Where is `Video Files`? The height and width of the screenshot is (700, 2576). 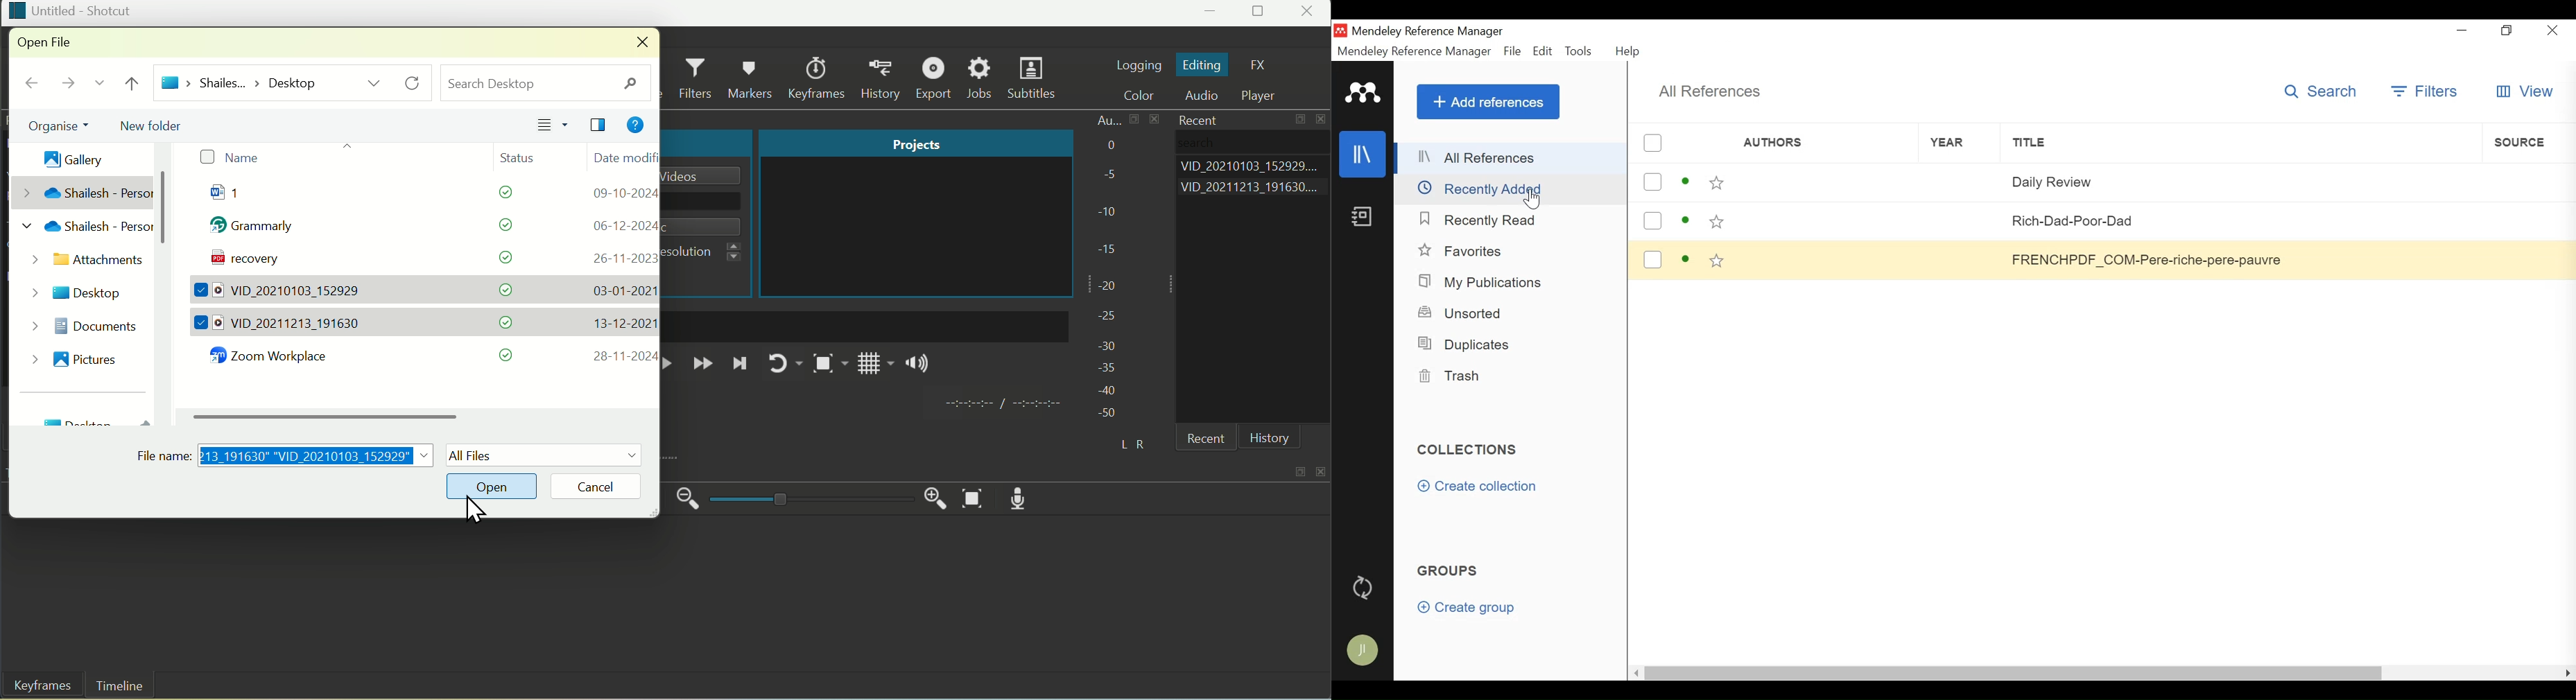 Video Files is located at coordinates (282, 292).